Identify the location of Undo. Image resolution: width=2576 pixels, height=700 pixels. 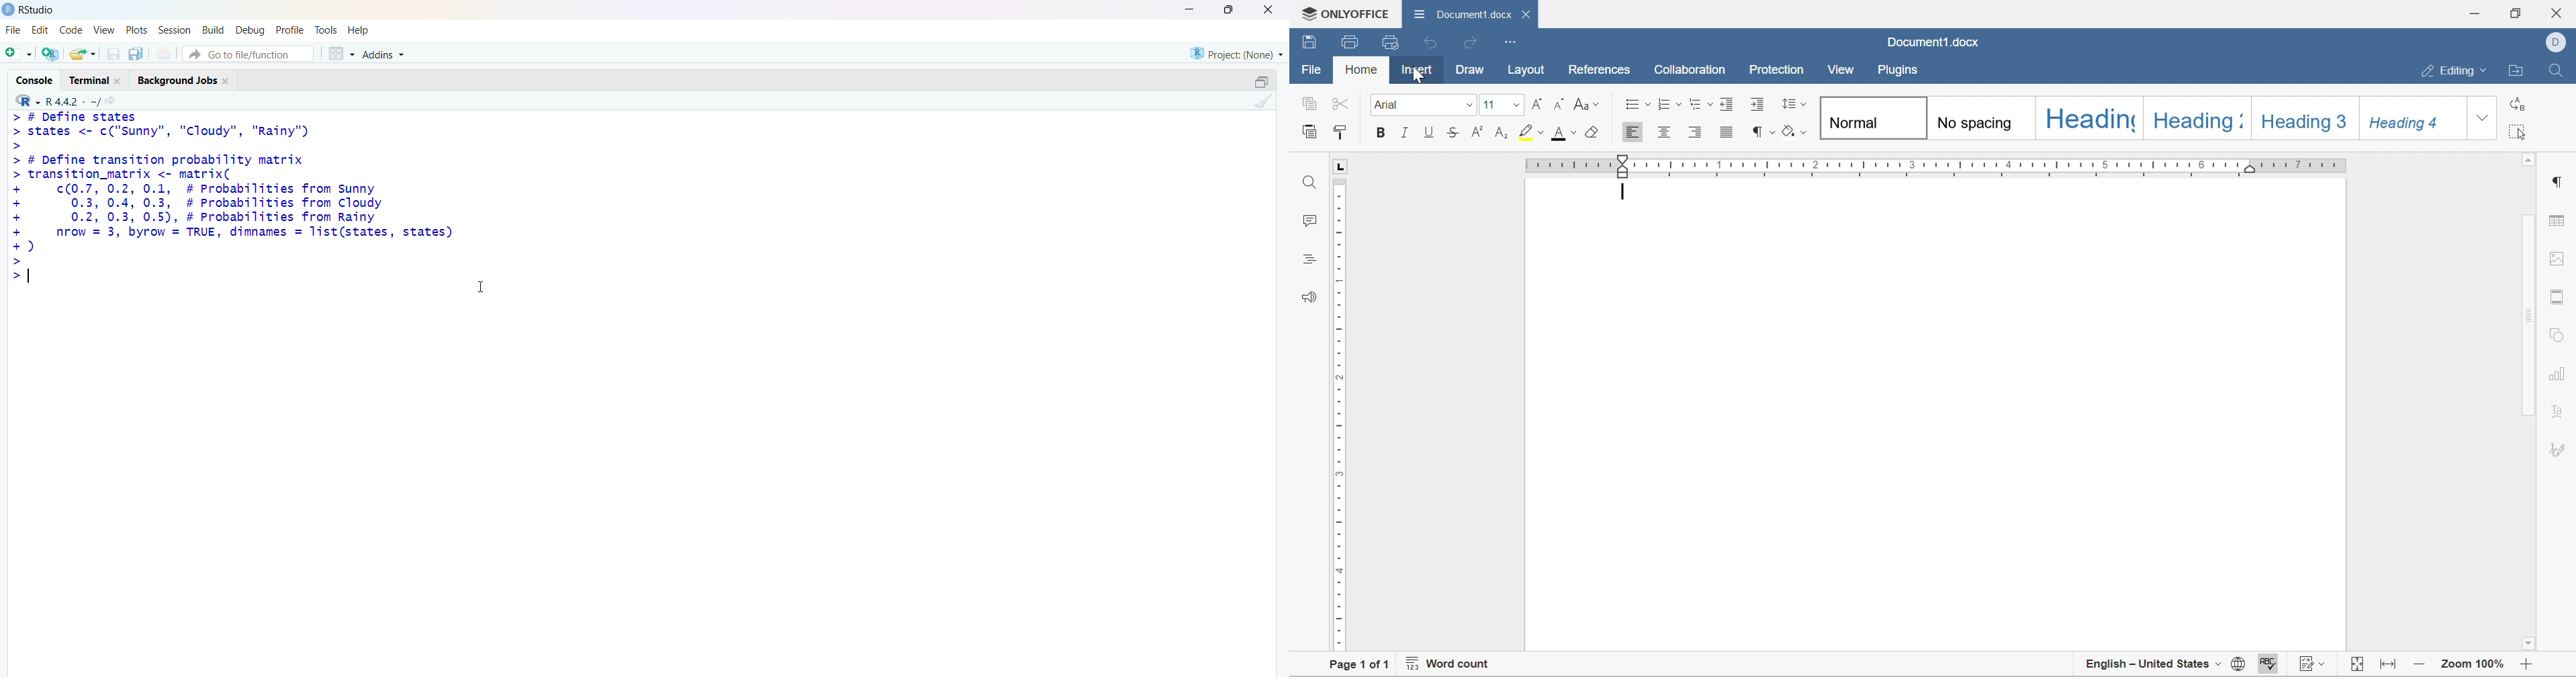
(1432, 42).